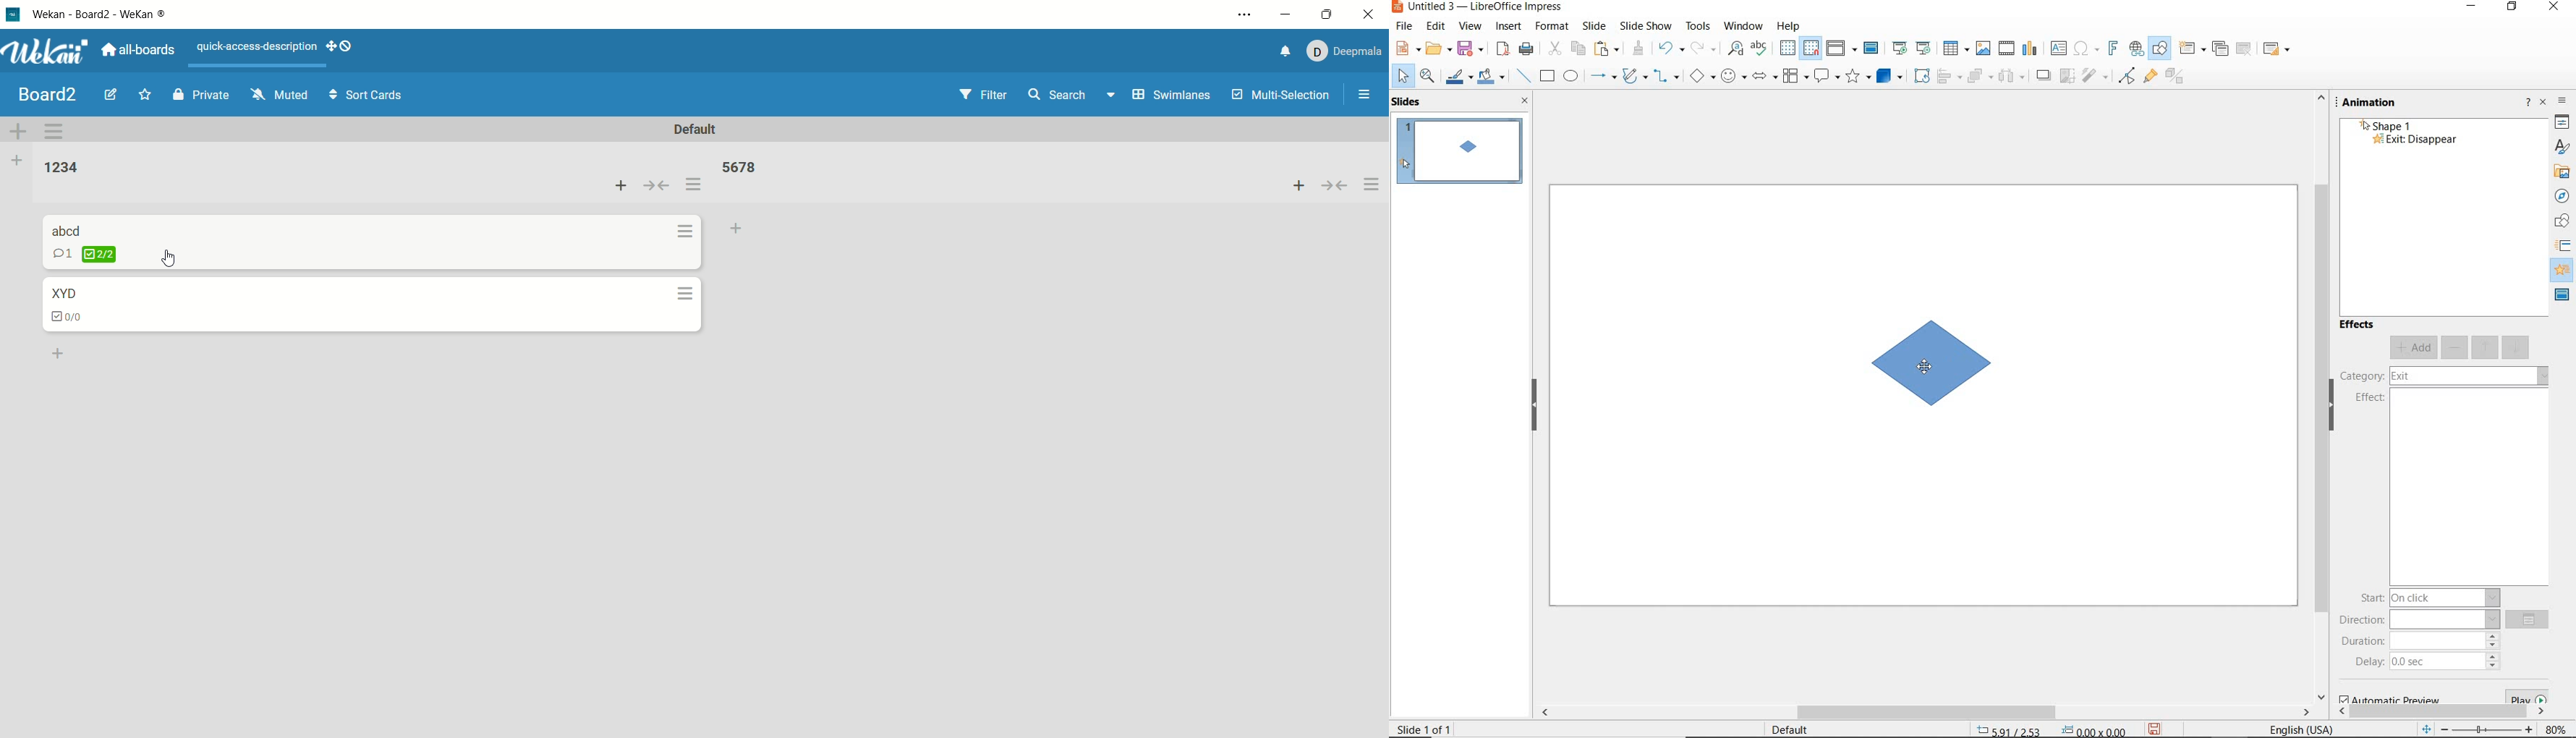 This screenshot has width=2576, height=756. I want to click on window, so click(1745, 28).